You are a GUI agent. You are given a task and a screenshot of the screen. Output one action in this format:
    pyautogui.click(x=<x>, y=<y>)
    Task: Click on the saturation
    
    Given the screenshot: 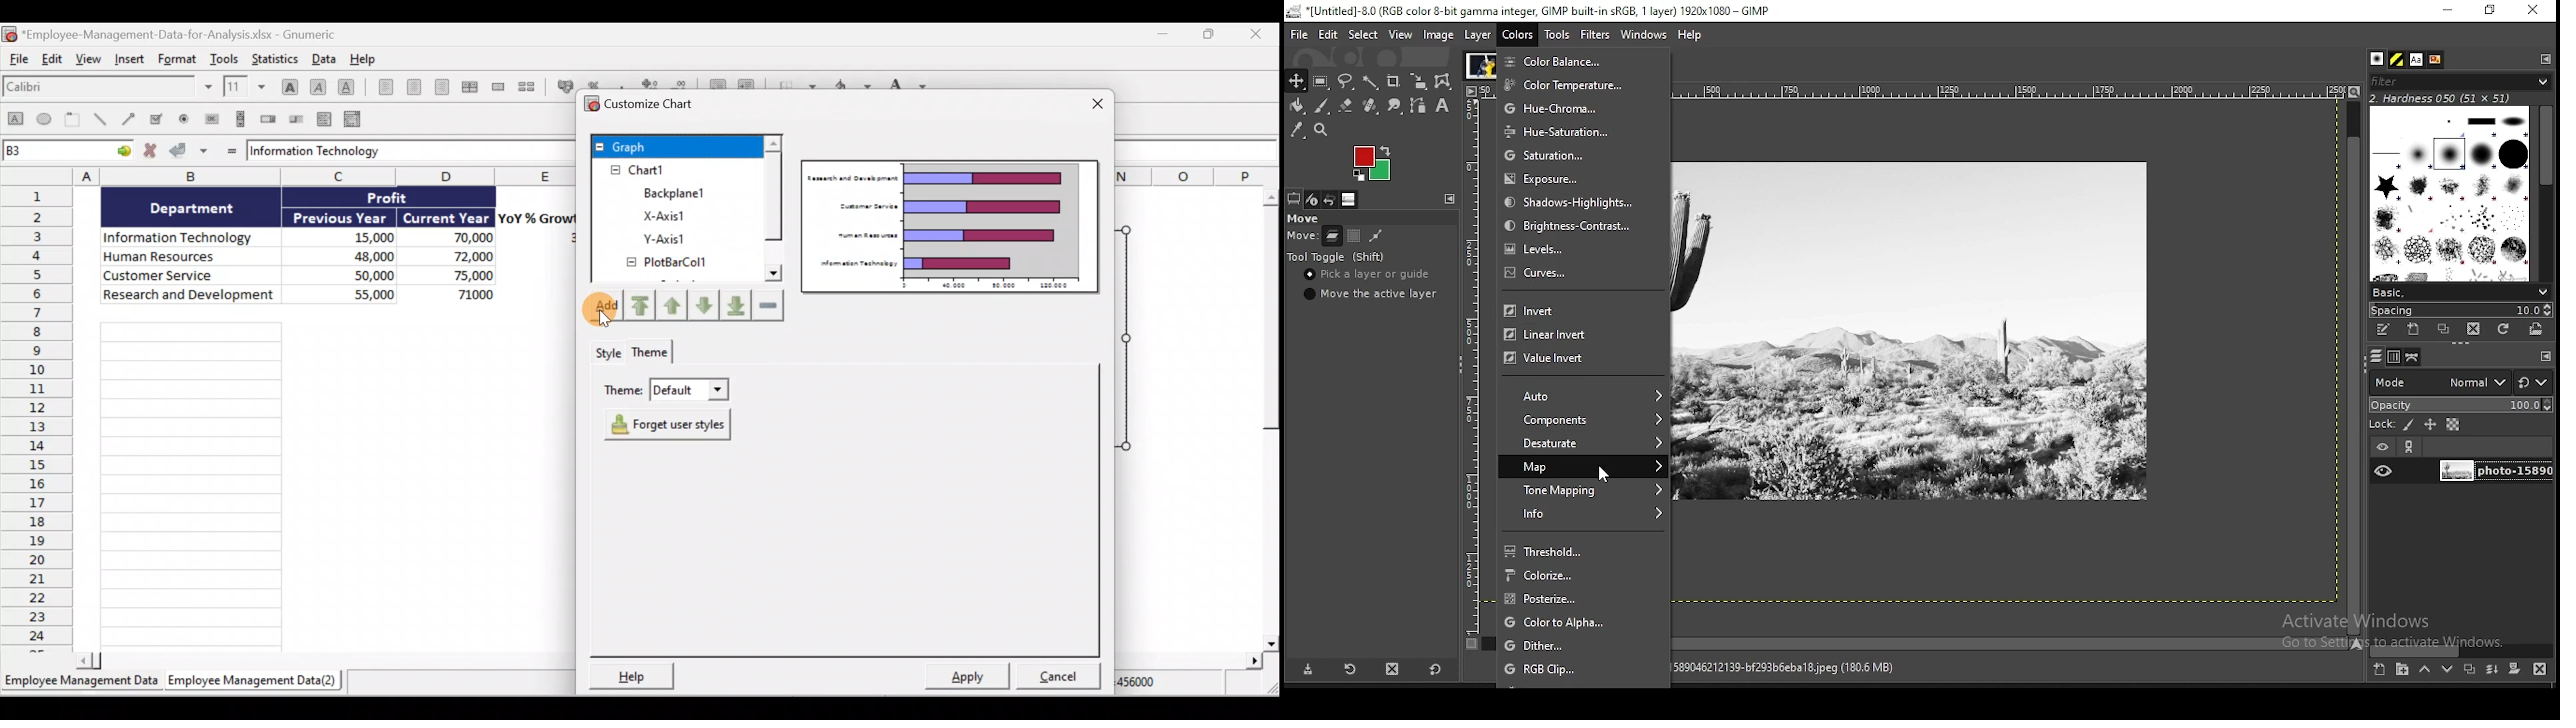 What is the action you would take?
    pyautogui.click(x=1569, y=155)
    